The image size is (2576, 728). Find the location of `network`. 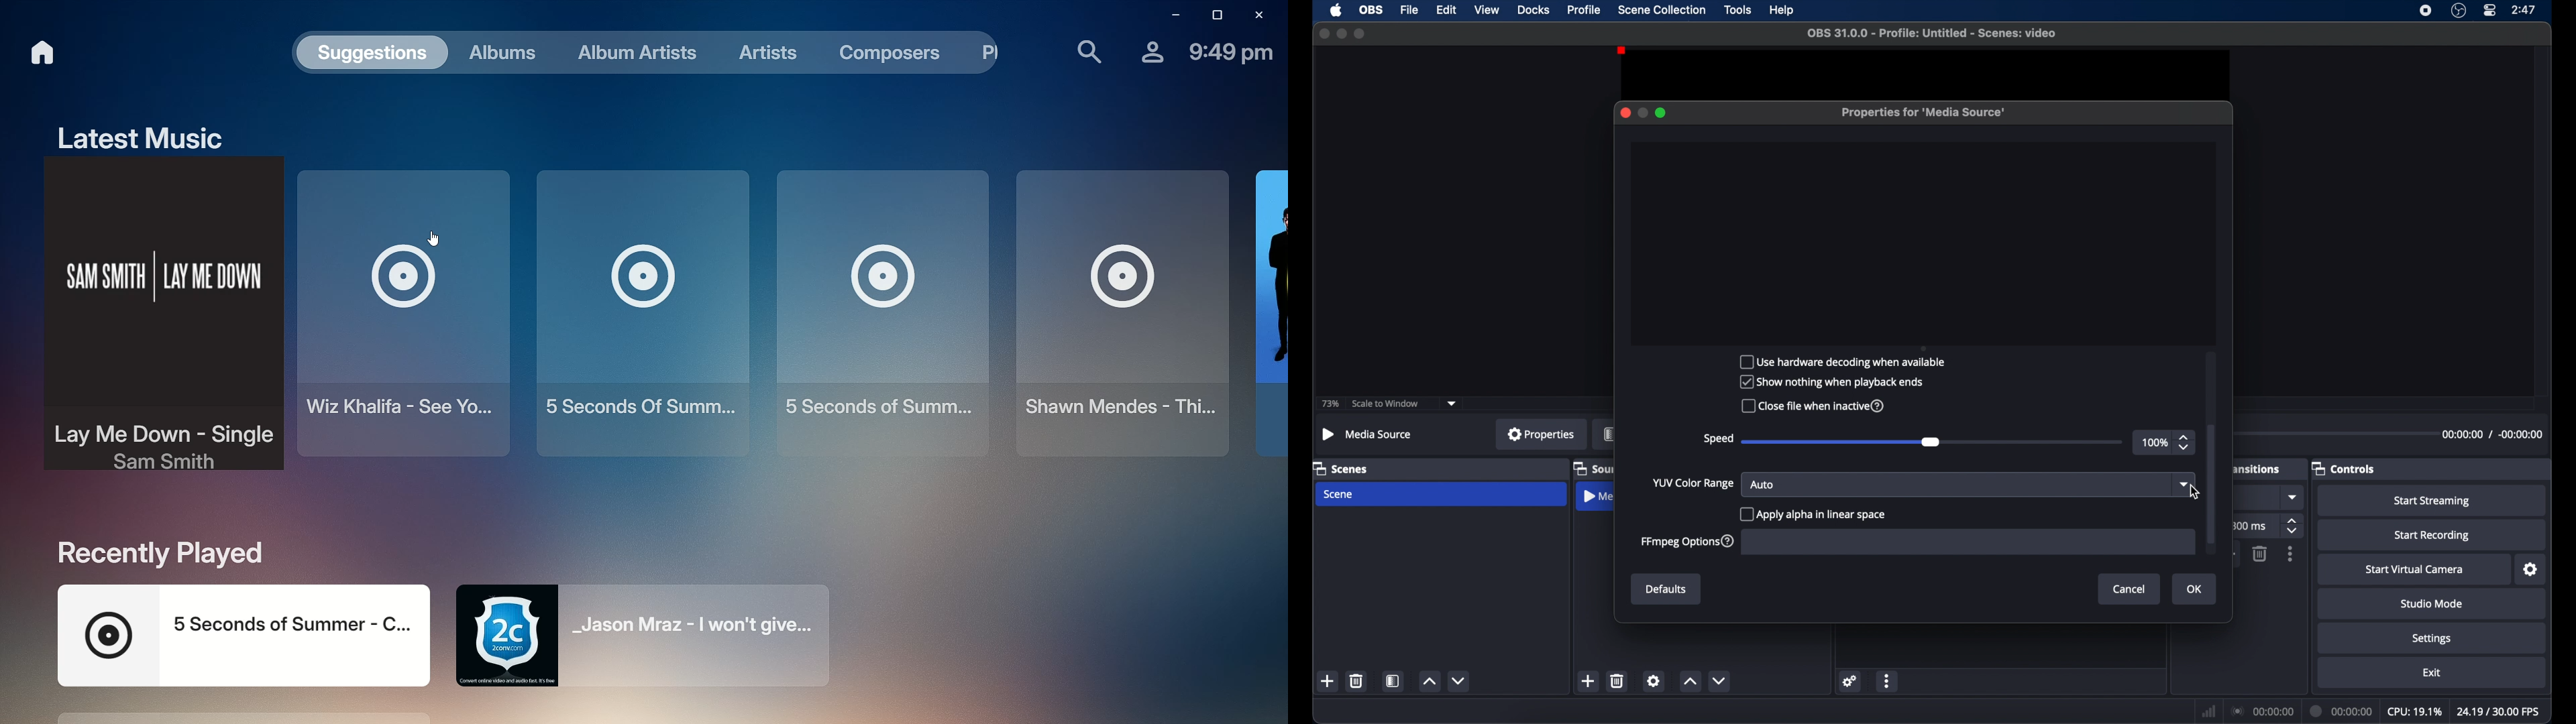

network is located at coordinates (2208, 711).